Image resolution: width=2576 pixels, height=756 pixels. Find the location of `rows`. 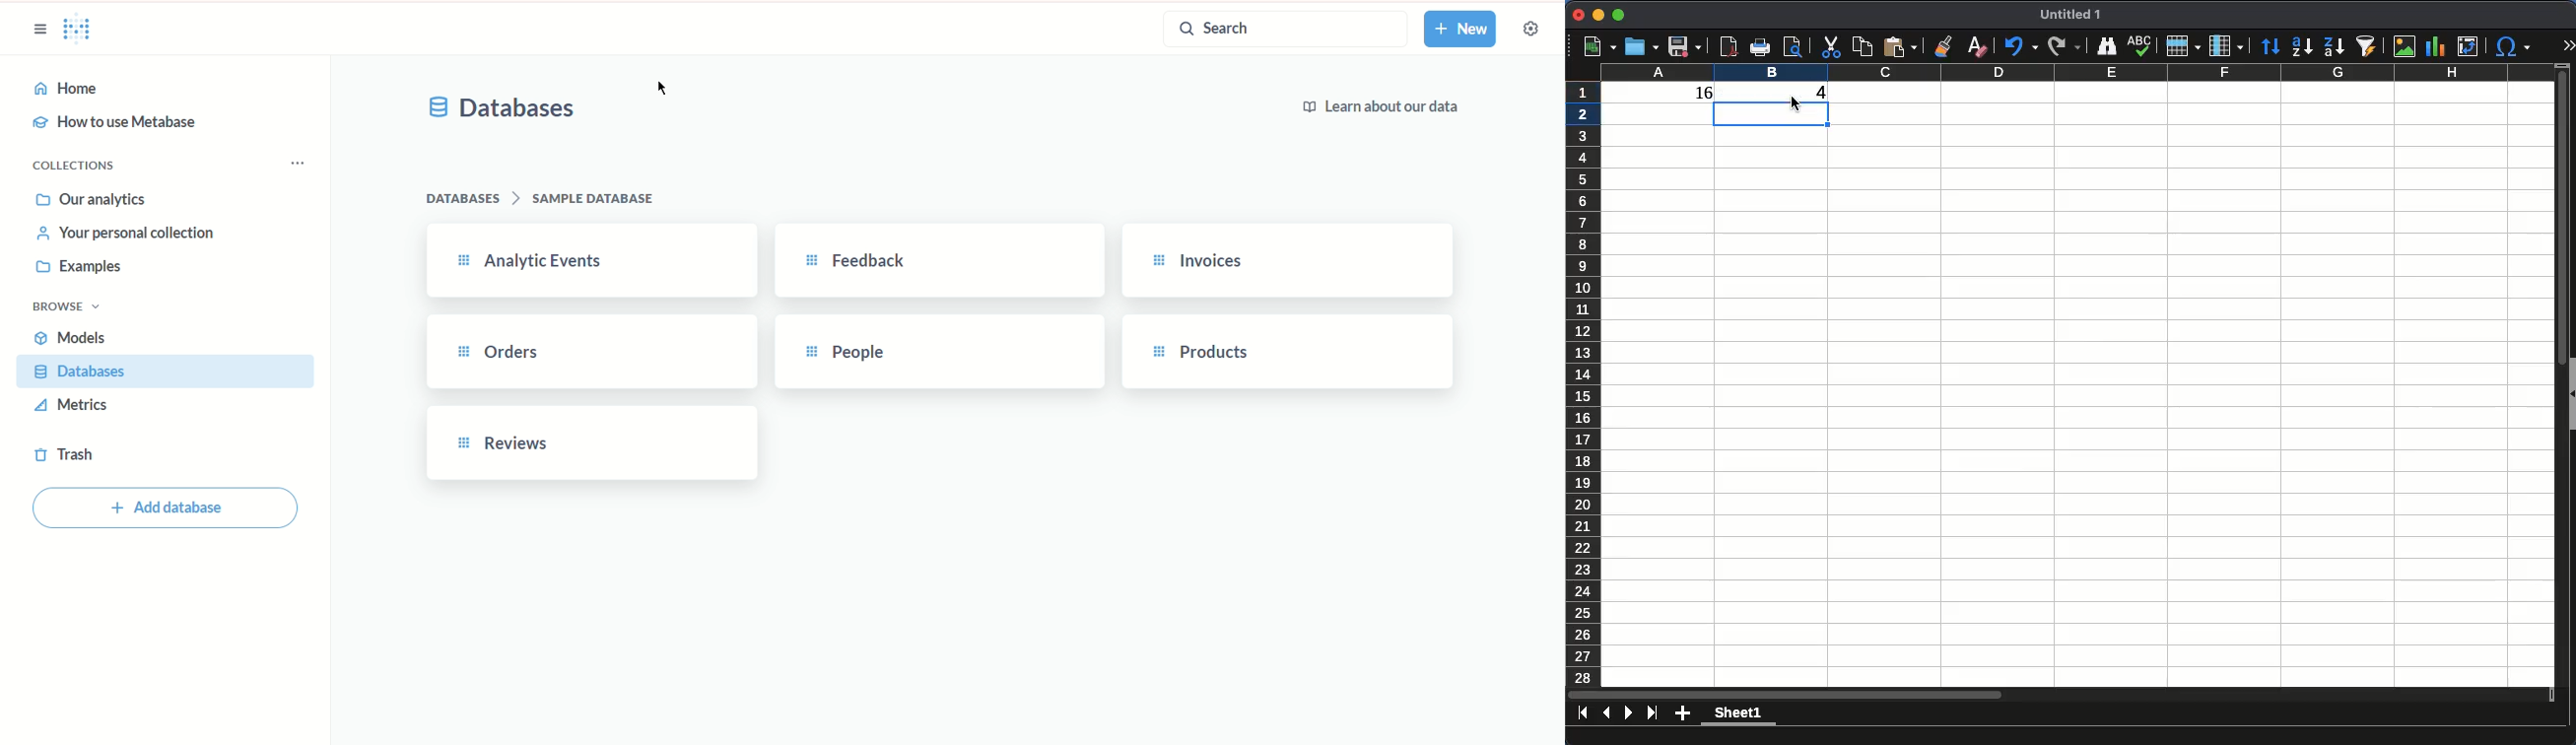

rows is located at coordinates (2184, 46).